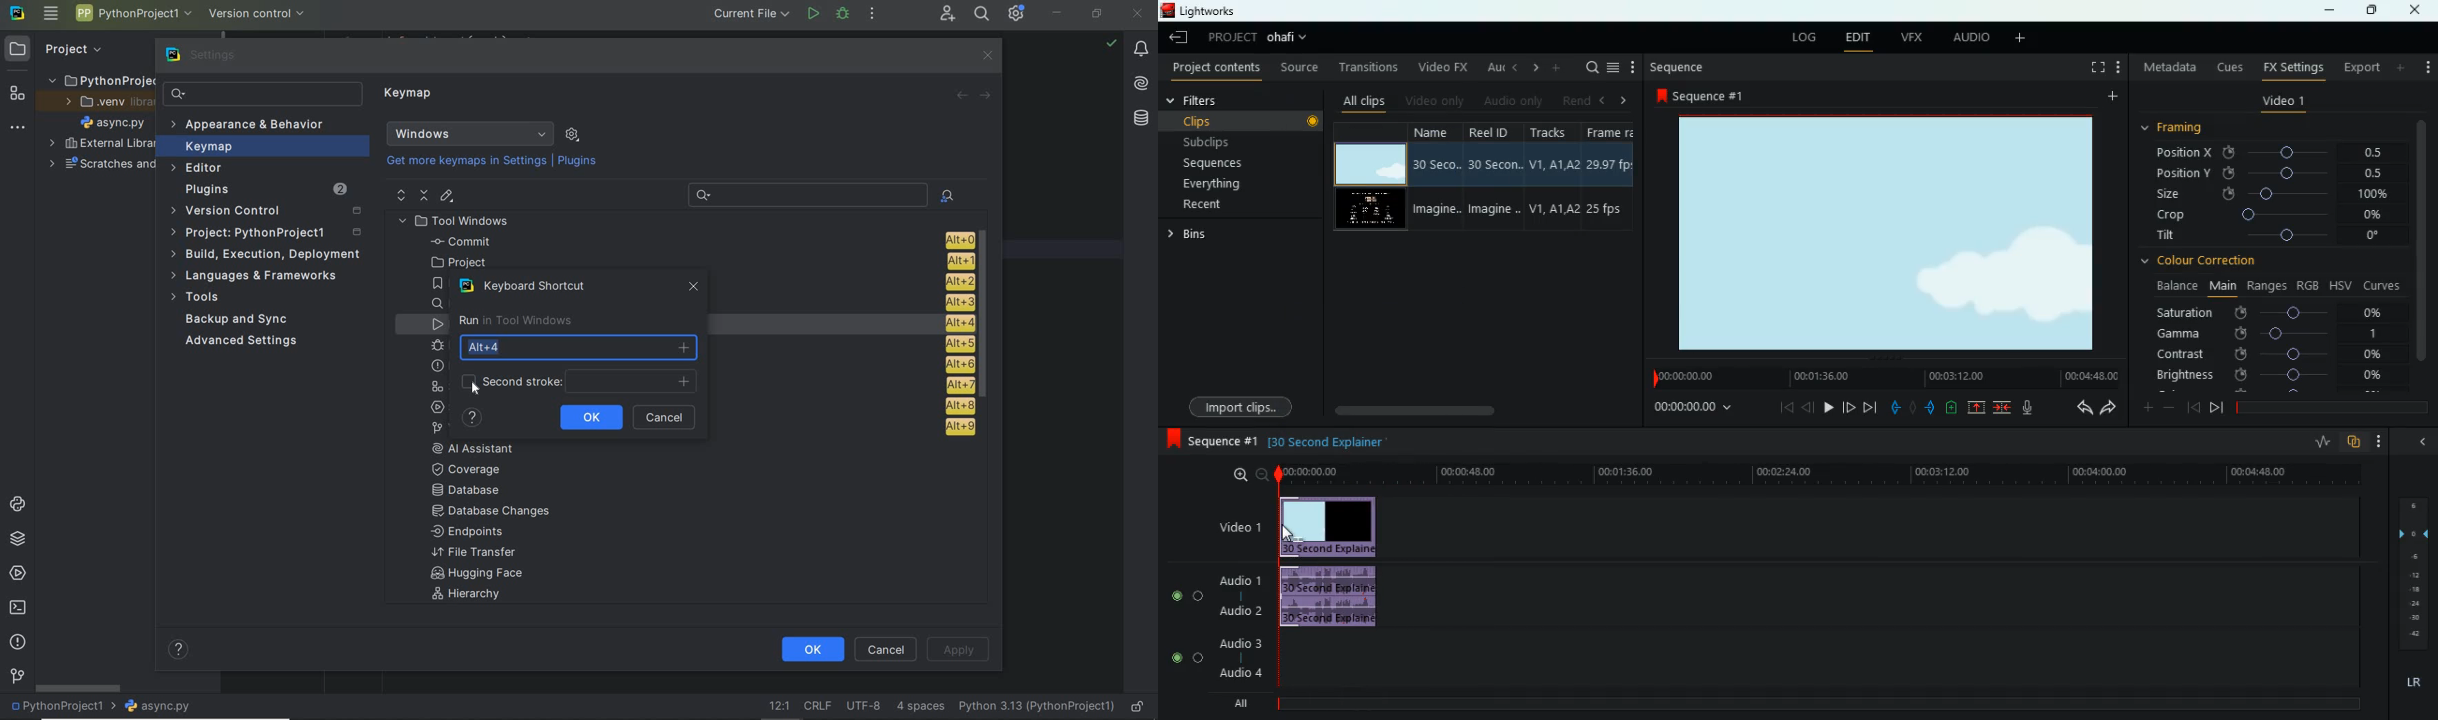 This screenshot has height=728, width=2464. I want to click on description, so click(1328, 442).